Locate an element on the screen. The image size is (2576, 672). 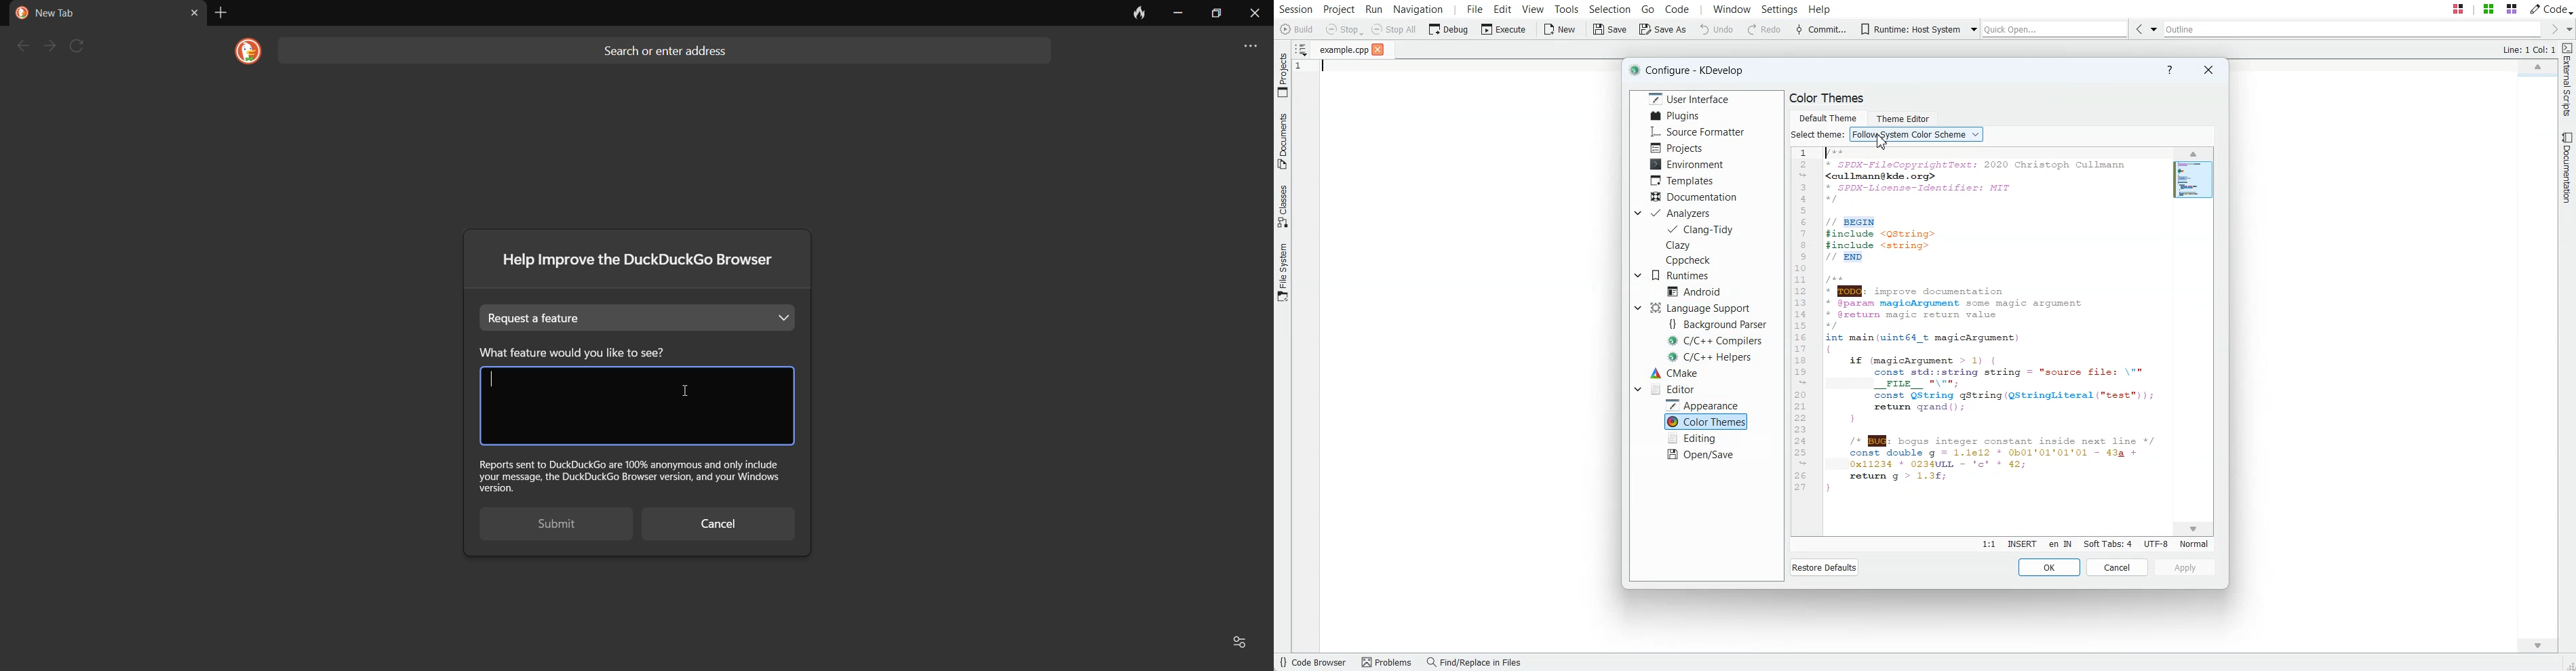
Close is located at coordinates (2208, 69).